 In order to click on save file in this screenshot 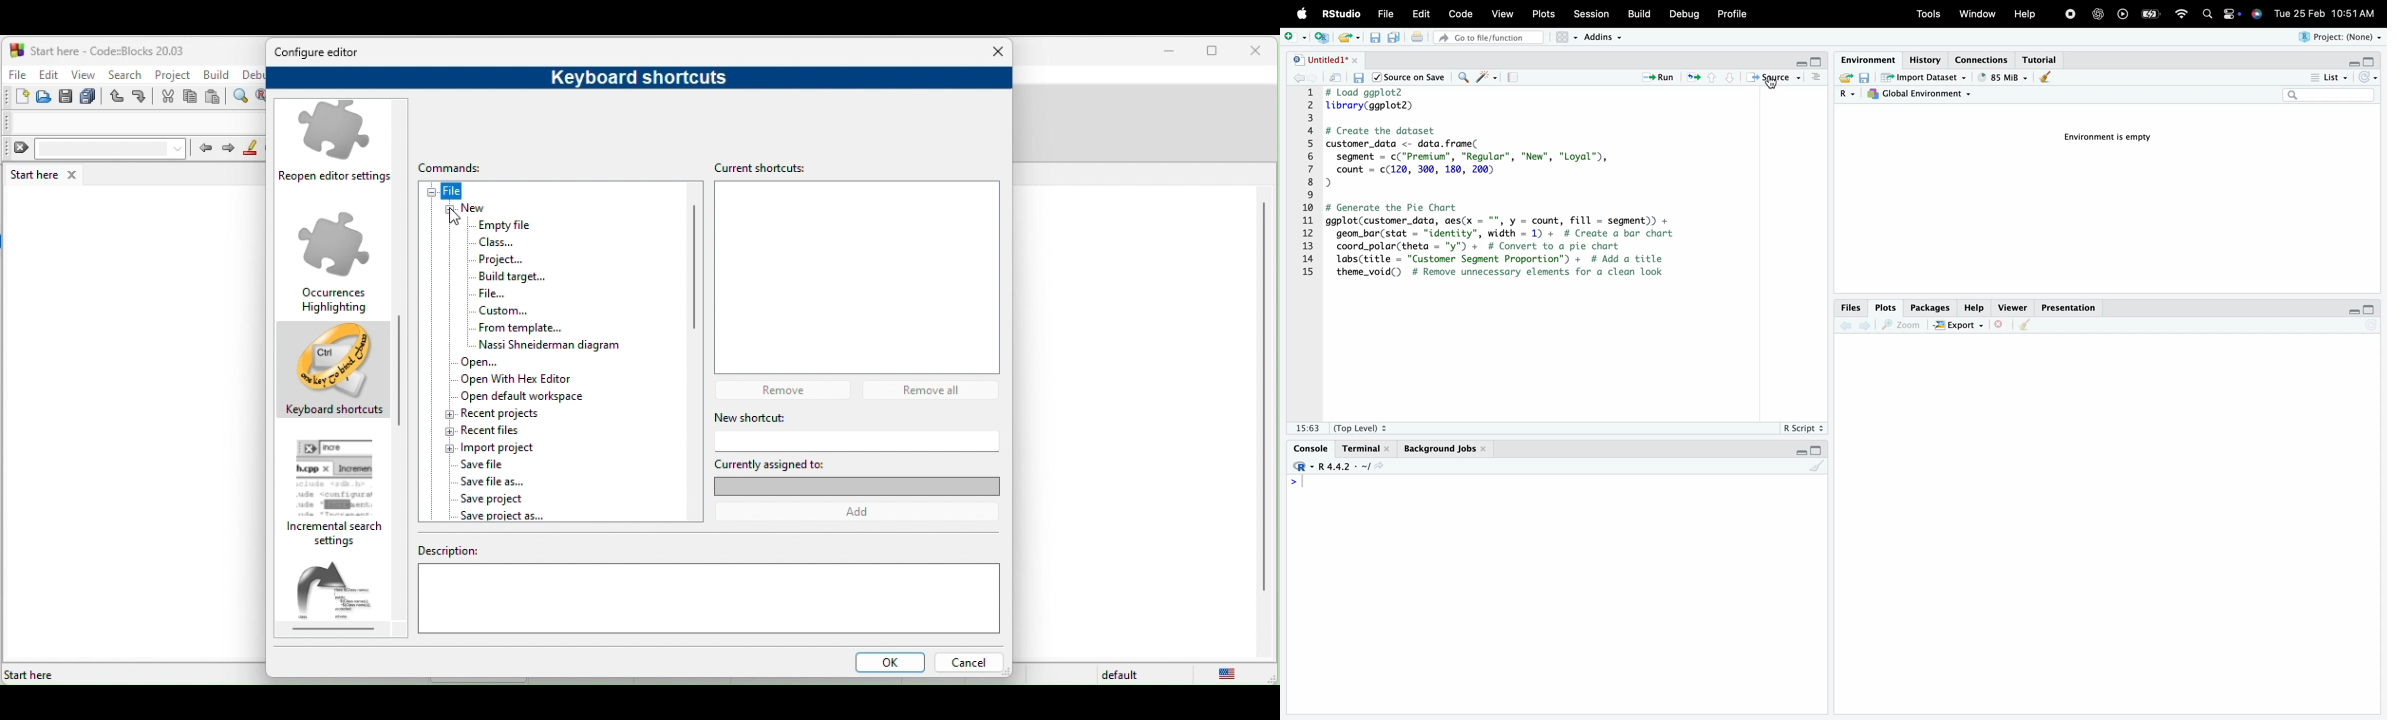, I will do `click(485, 465)`.